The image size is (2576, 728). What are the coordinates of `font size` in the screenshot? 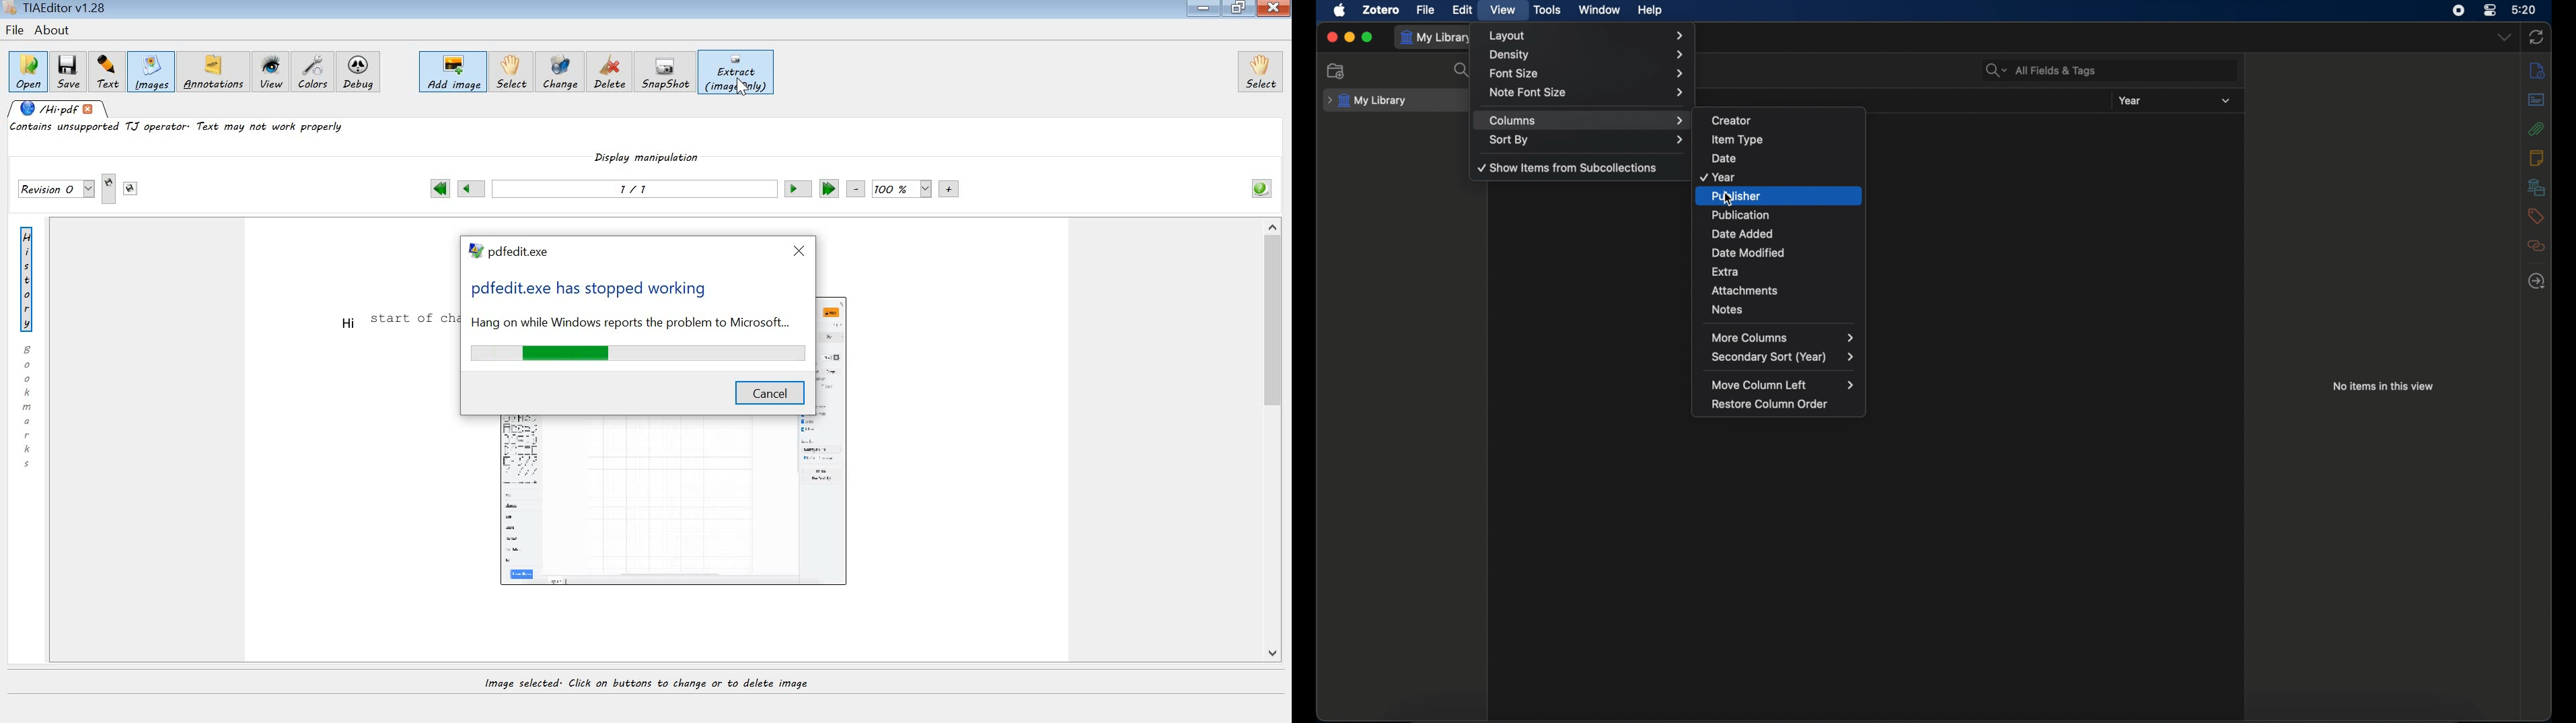 It's located at (1587, 72).